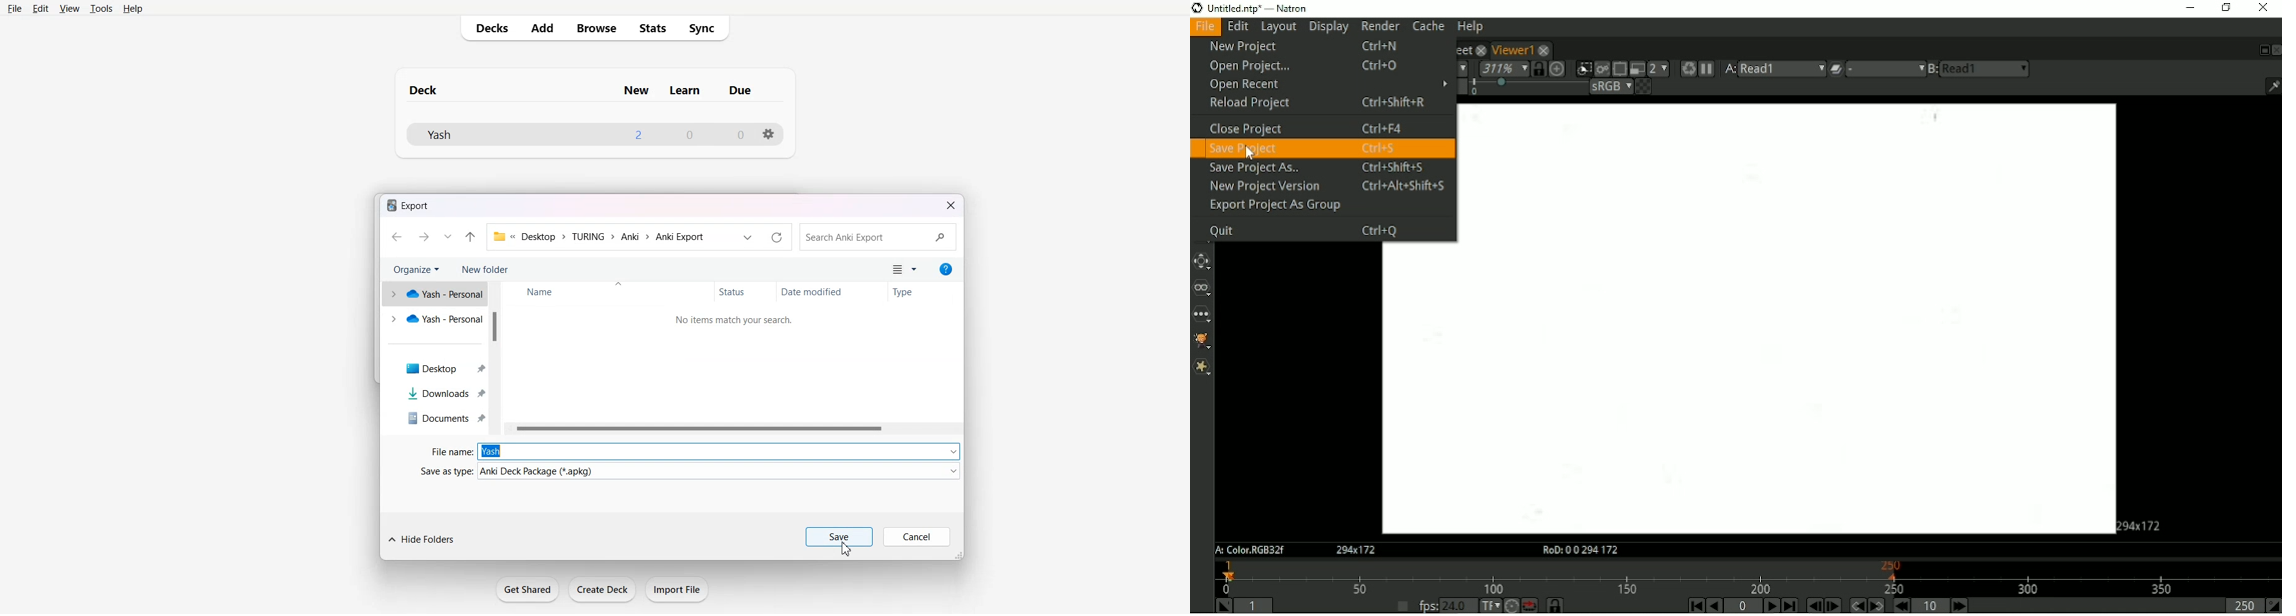  Describe the element at coordinates (595, 28) in the screenshot. I see `Browse` at that location.